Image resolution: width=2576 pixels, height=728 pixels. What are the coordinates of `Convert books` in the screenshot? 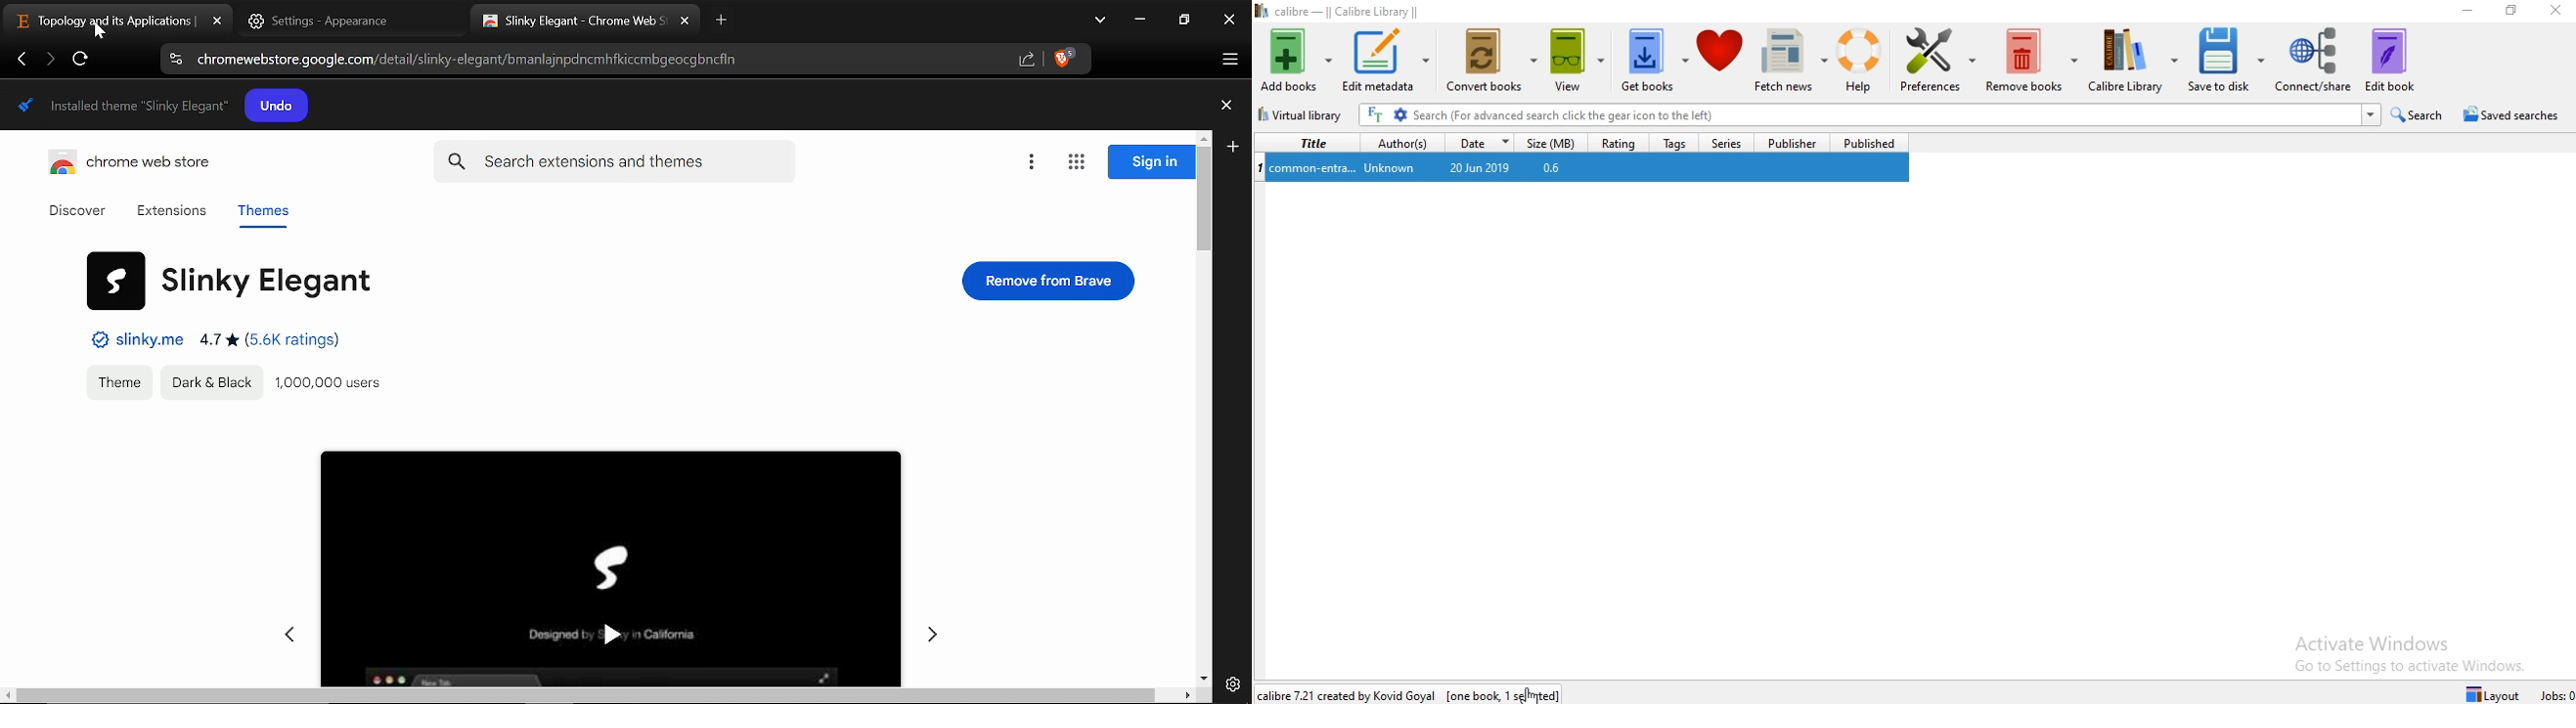 It's located at (1489, 59).